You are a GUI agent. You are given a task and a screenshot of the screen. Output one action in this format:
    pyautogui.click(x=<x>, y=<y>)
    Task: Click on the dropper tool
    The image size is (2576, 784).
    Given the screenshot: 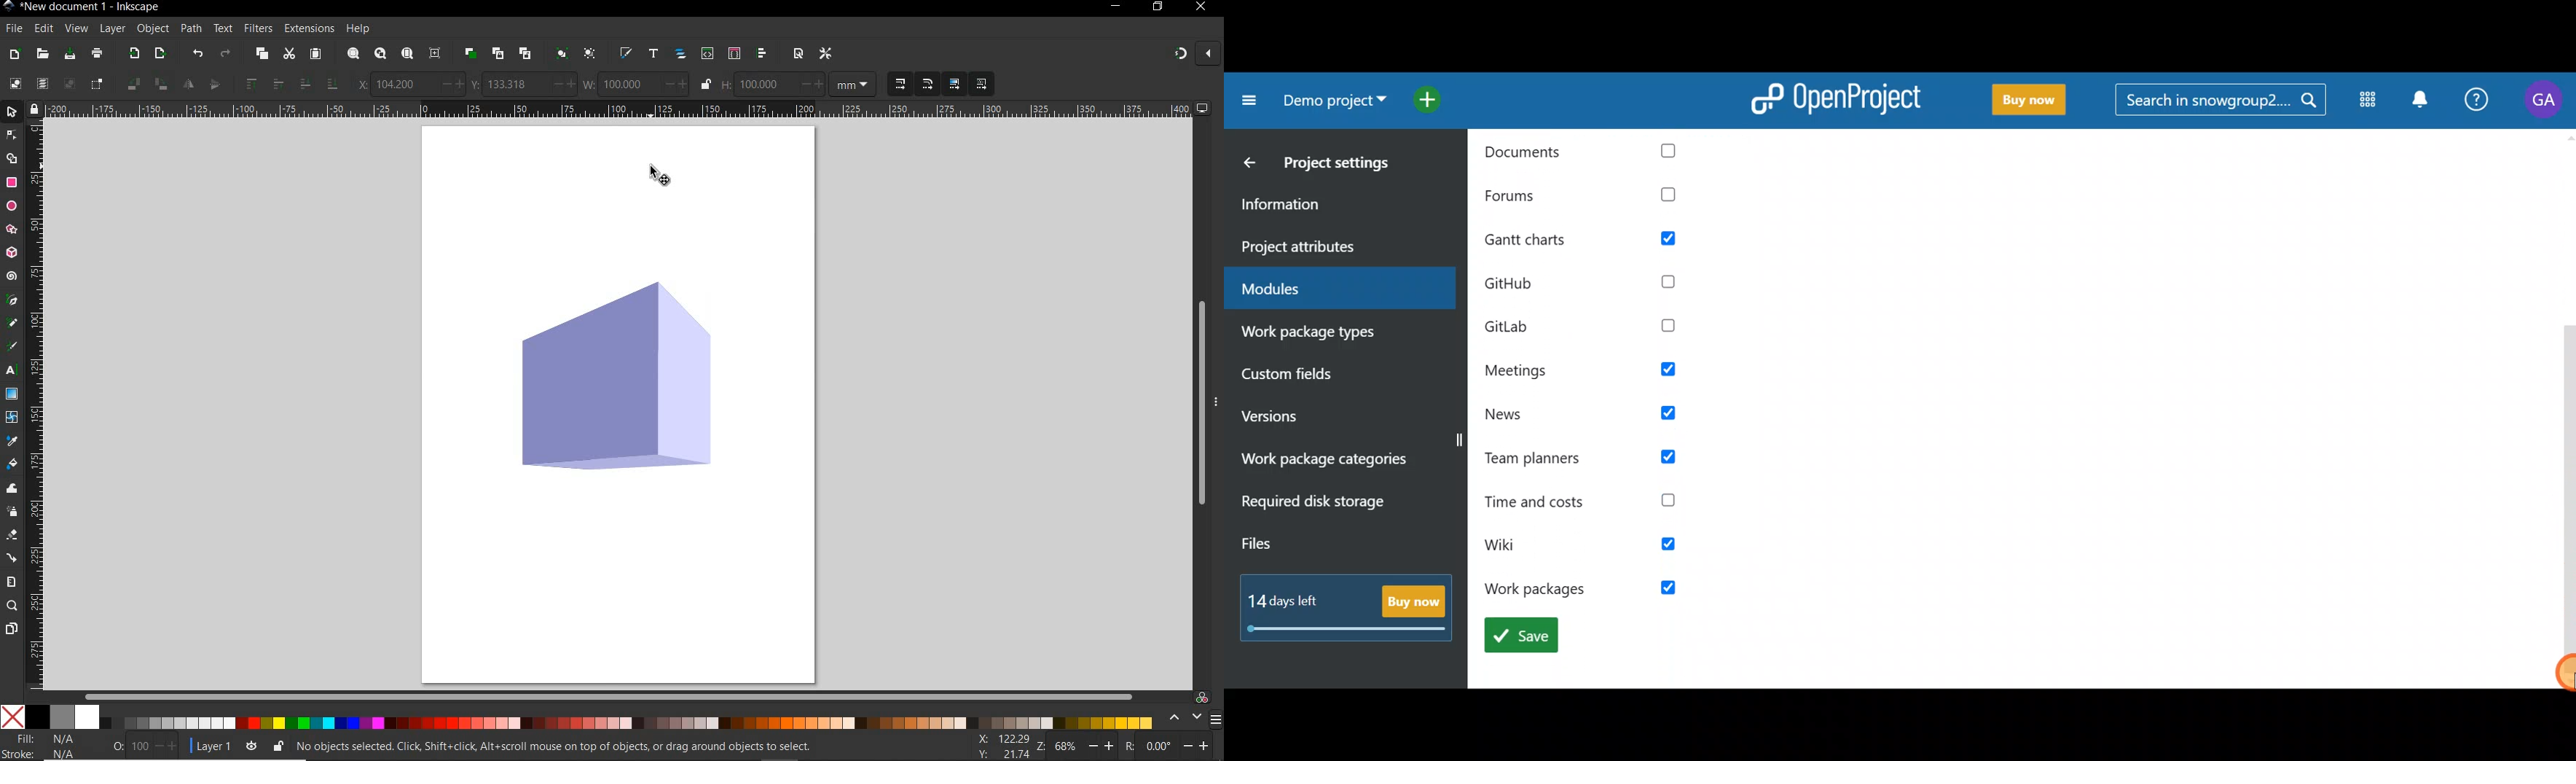 What is the action you would take?
    pyautogui.click(x=14, y=441)
    